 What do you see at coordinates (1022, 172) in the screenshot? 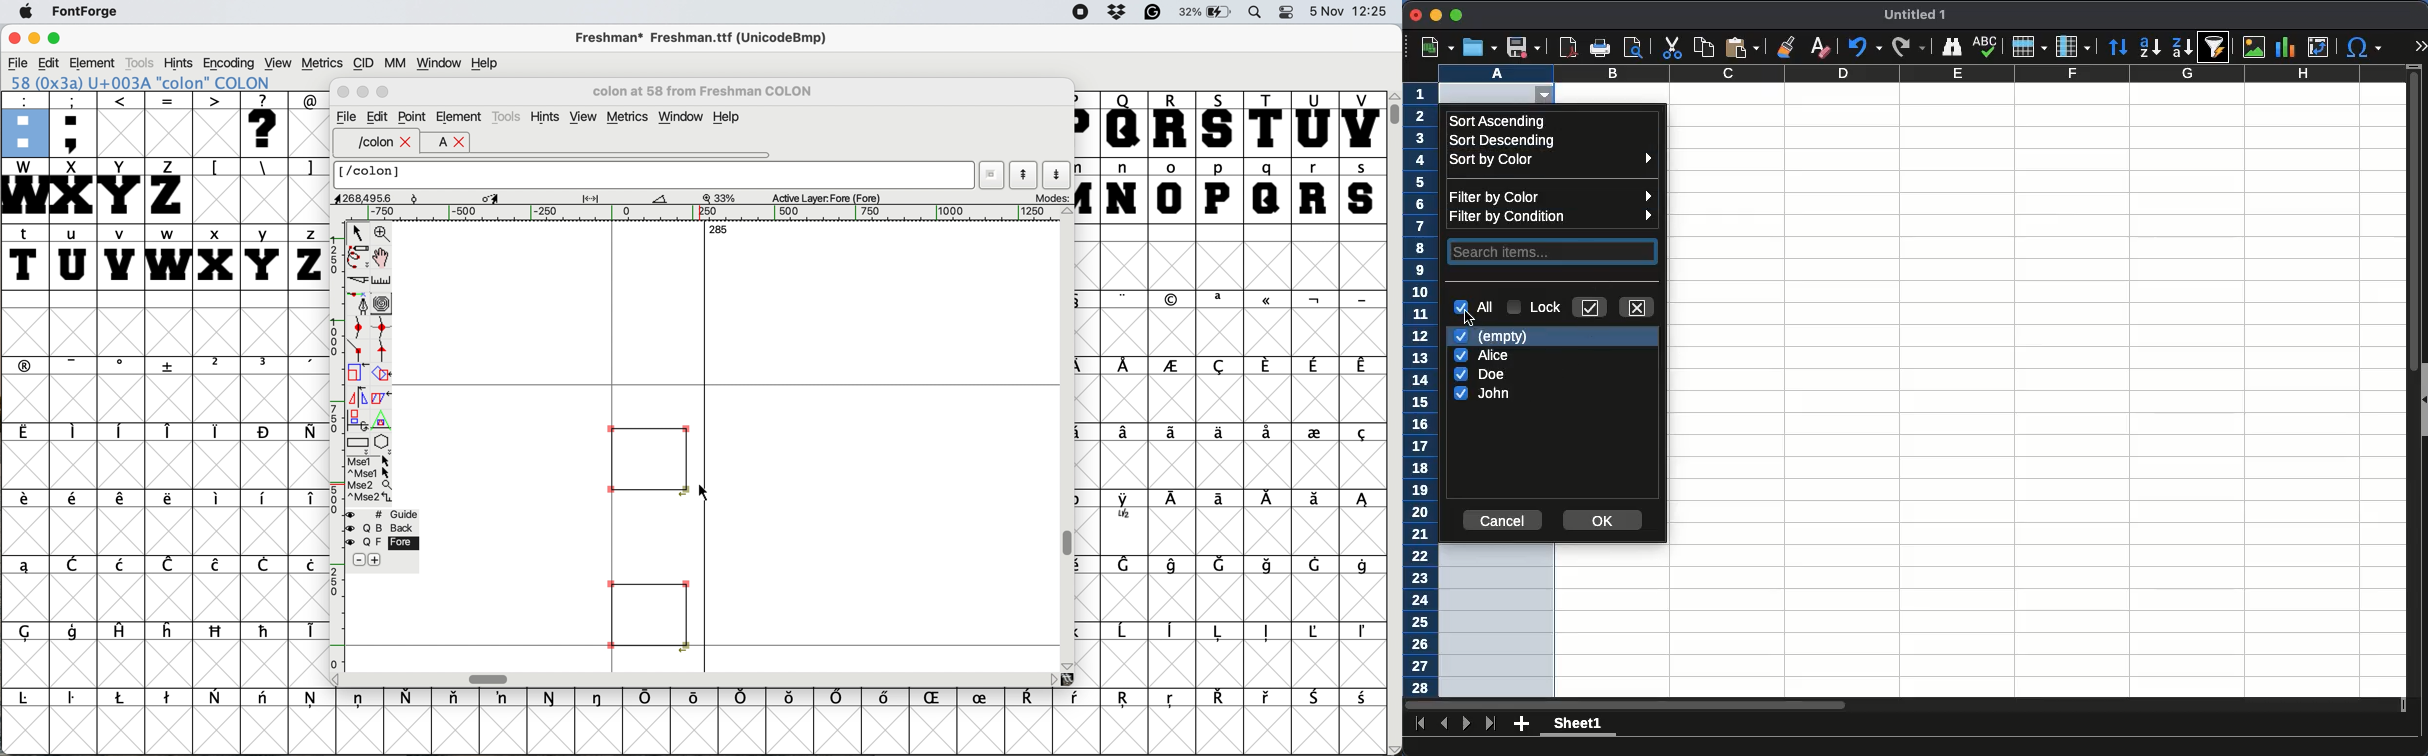
I see `show previous character` at bounding box center [1022, 172].